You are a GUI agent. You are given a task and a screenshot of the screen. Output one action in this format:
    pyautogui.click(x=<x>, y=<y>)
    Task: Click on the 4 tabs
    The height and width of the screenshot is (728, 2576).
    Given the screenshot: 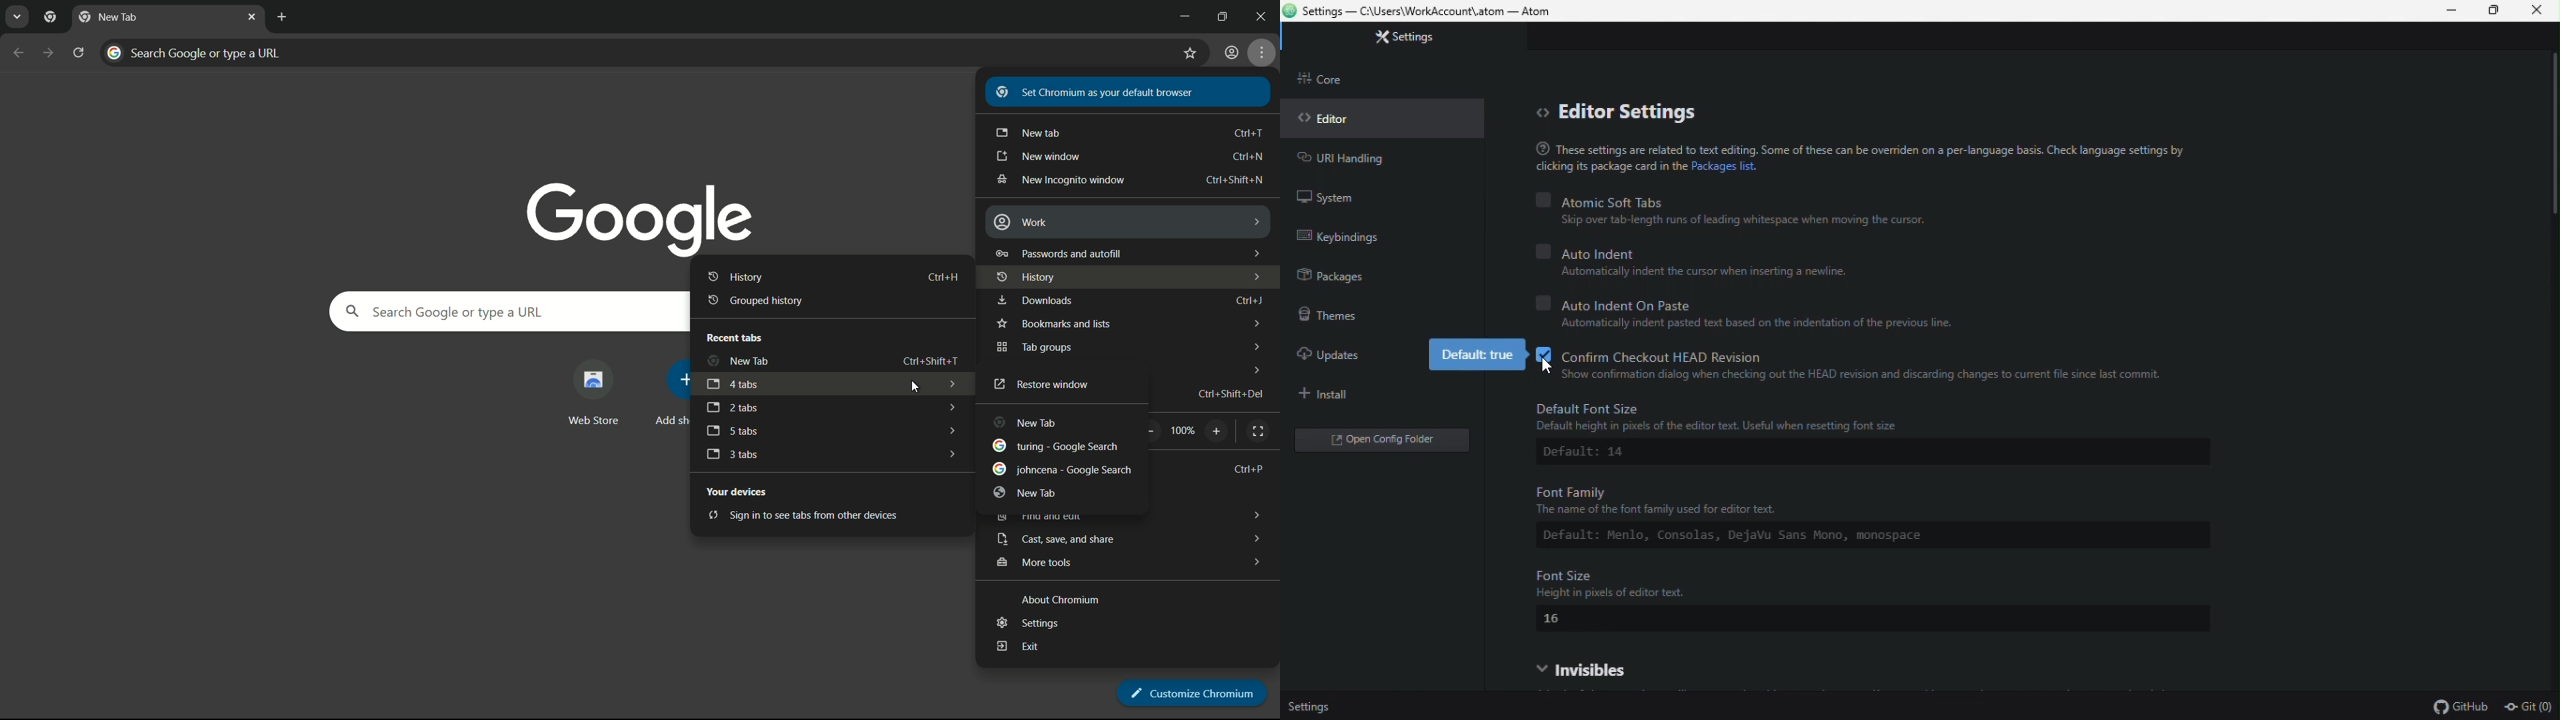 What is the action you would take?
    pyautogui.click(x=731, y=385)
    